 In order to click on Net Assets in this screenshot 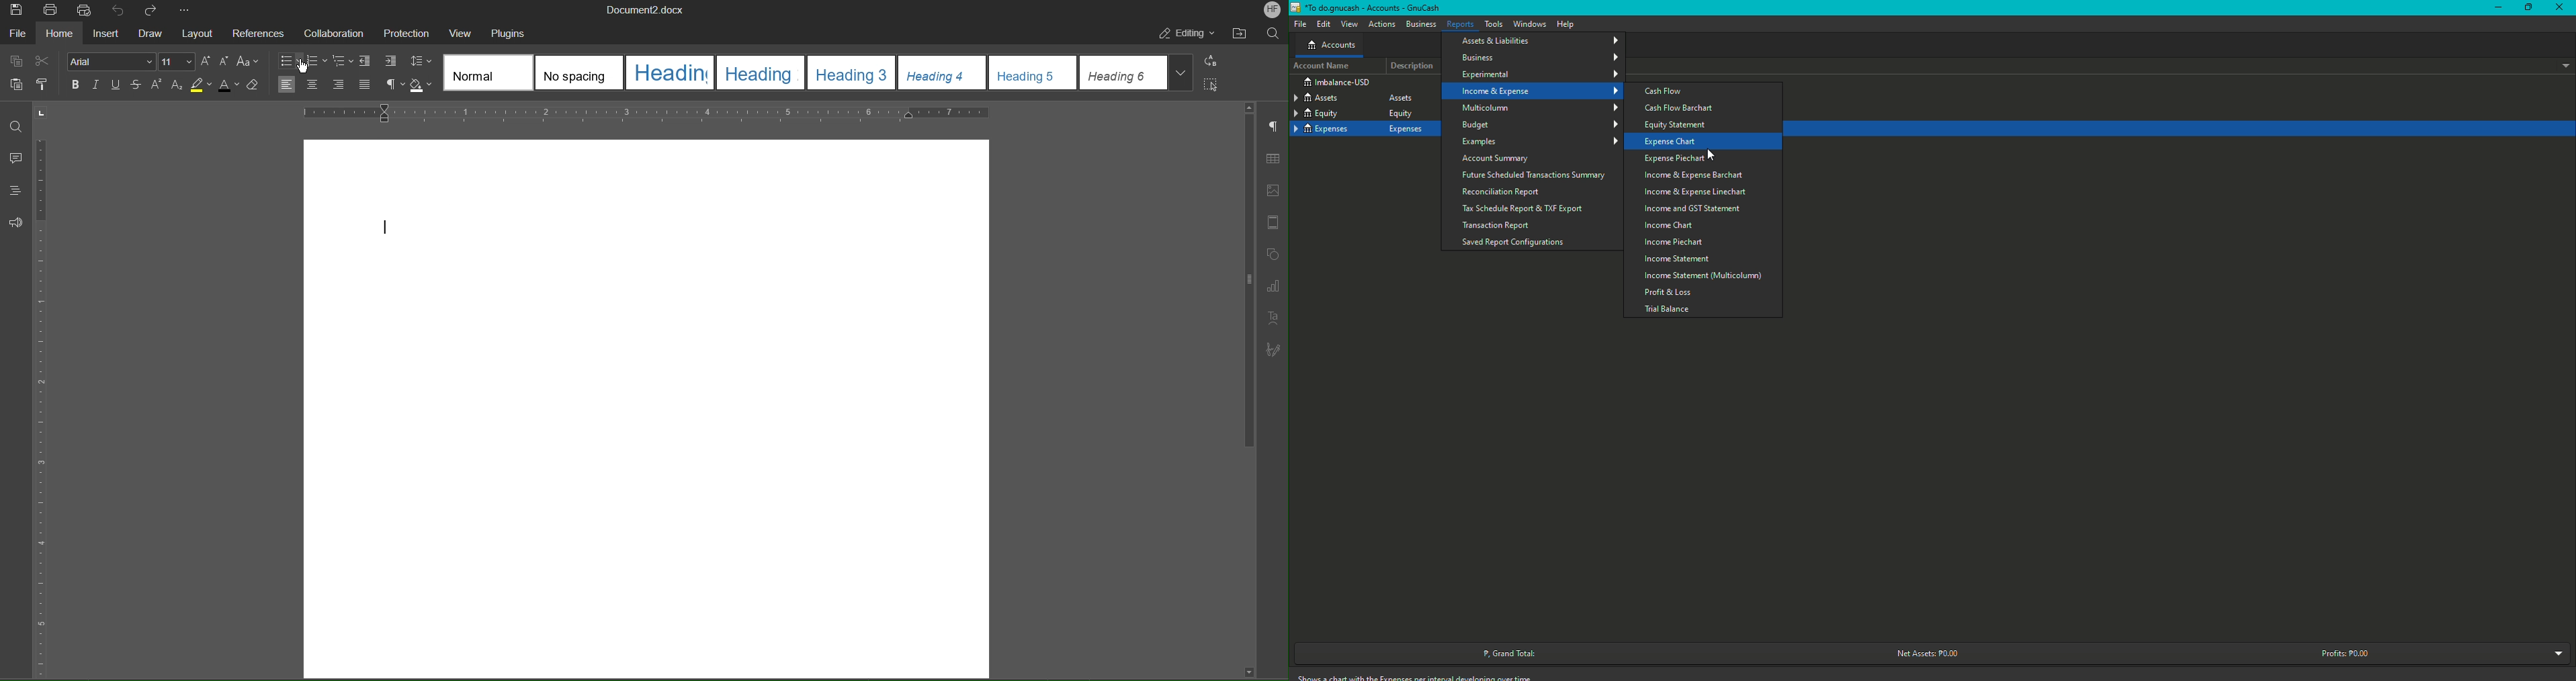, I will do `click(1934, 652)`.